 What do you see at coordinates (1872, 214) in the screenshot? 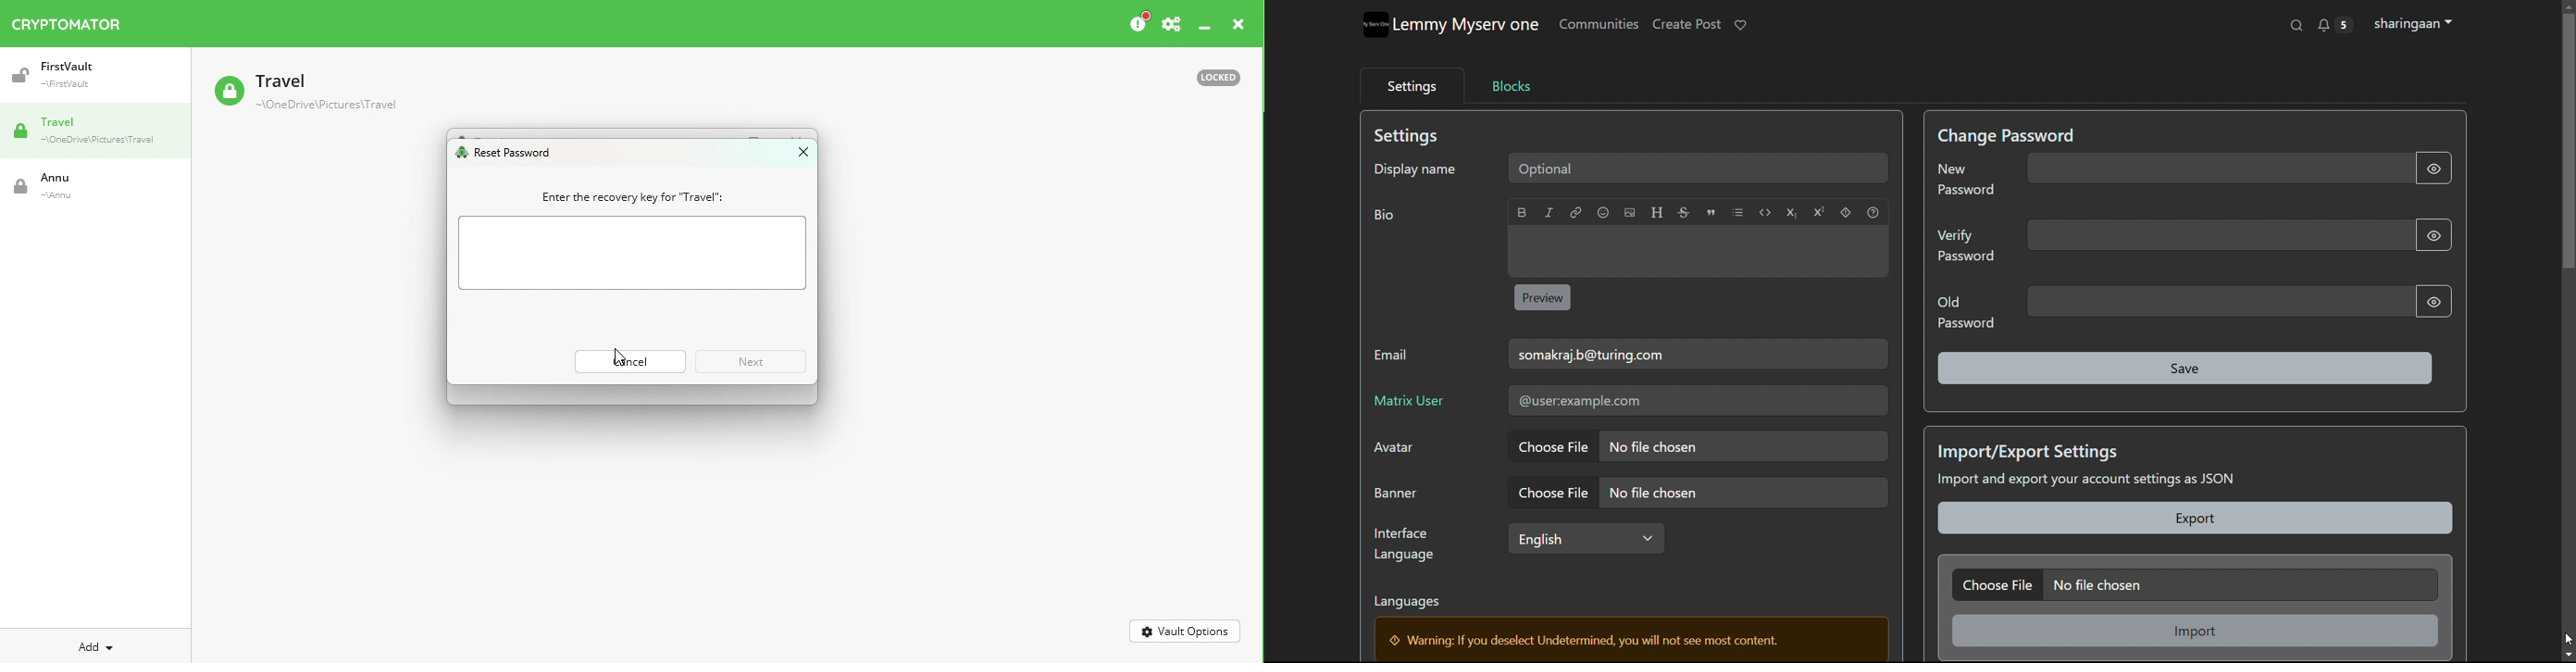
I see `help` at bounding box center [1872, 214].